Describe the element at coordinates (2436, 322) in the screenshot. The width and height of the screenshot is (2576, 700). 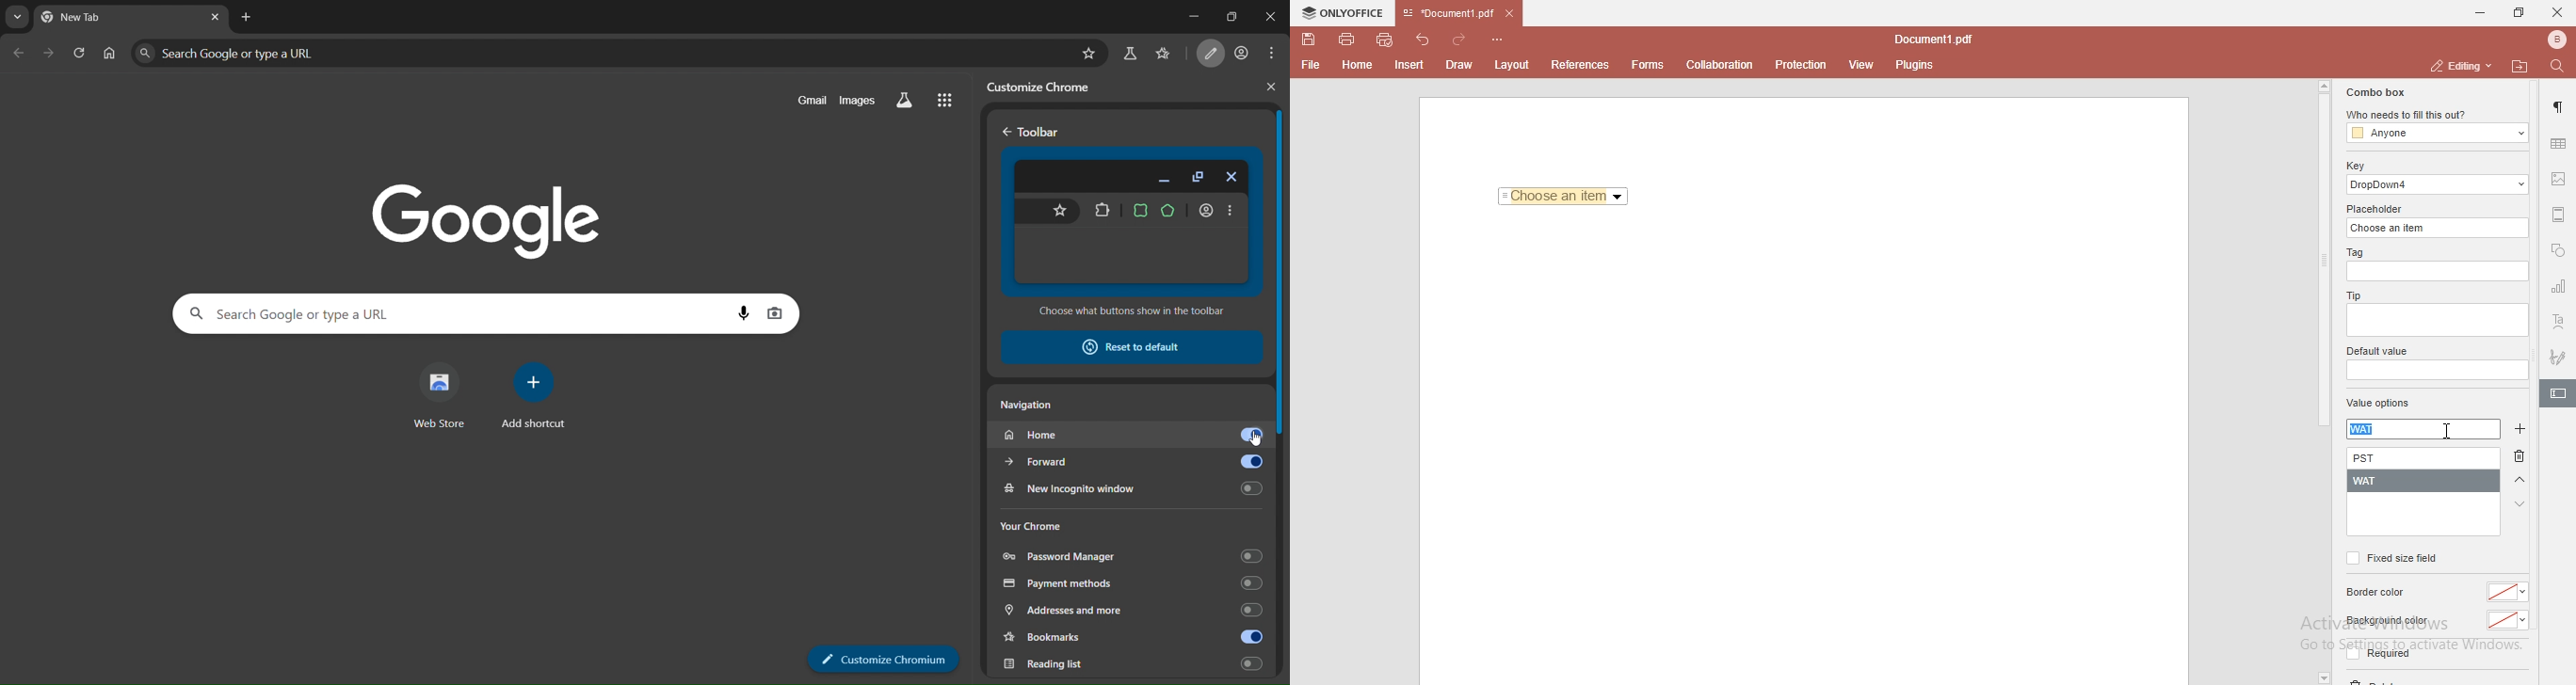
I see `empty box` at that location.